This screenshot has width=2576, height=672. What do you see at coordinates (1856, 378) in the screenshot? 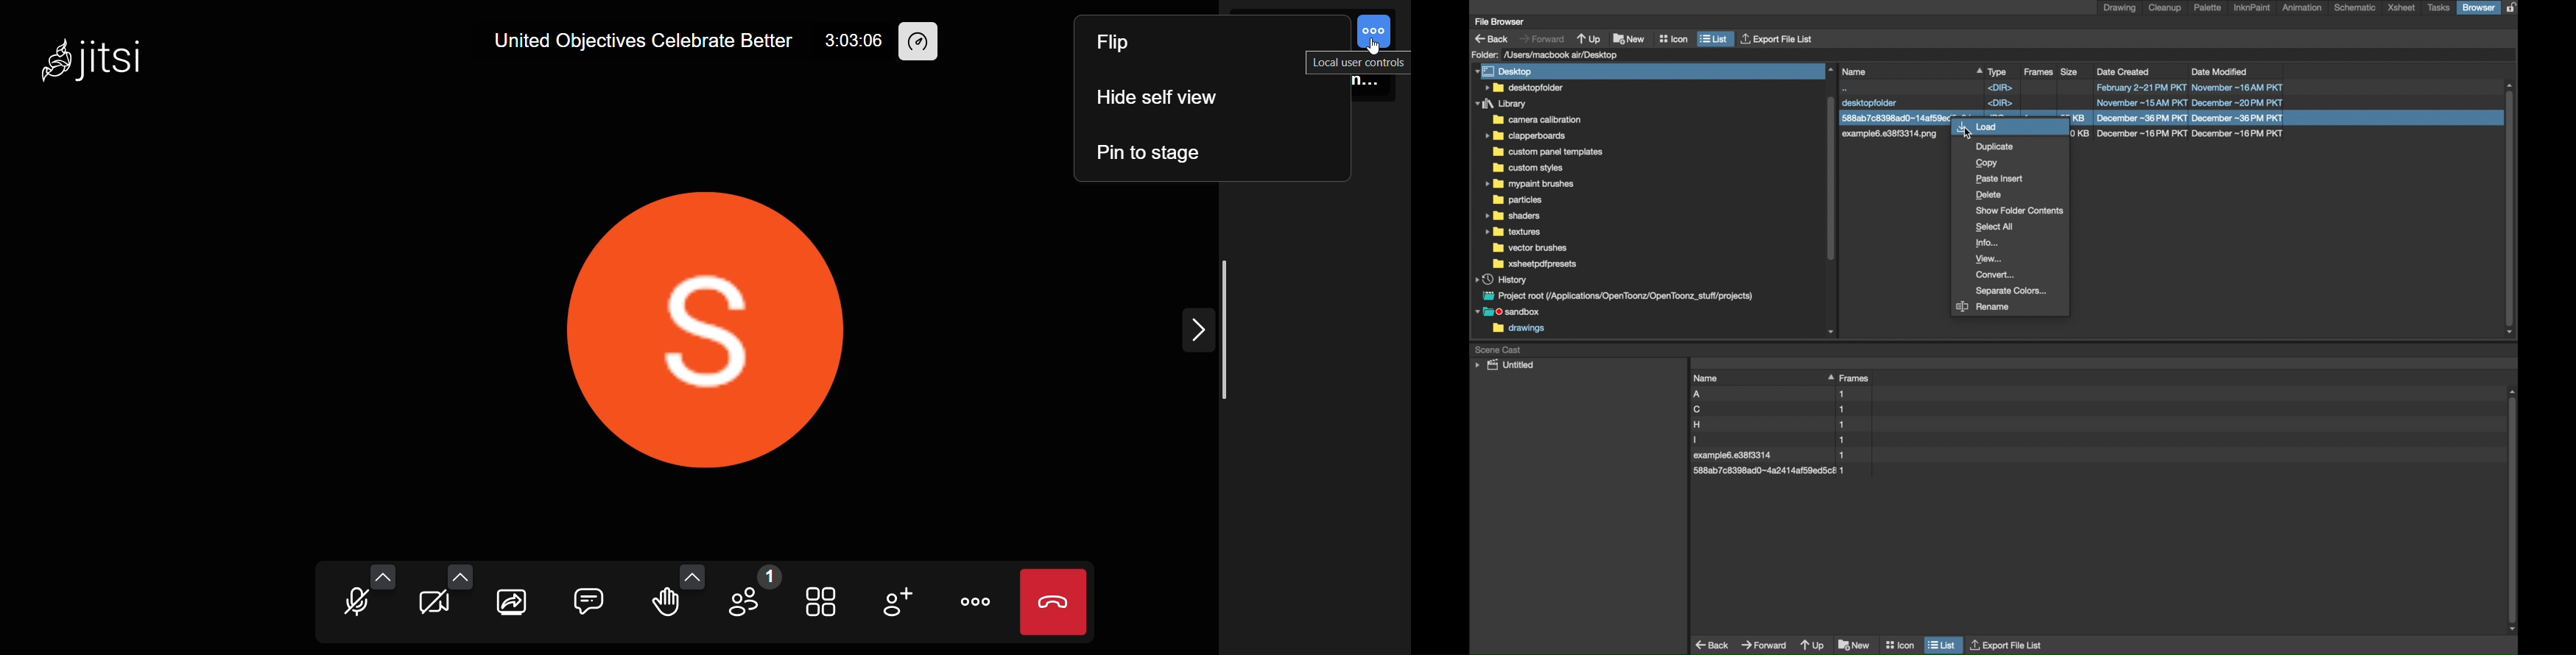
I see `frames` at bounding box center [1856, 378].